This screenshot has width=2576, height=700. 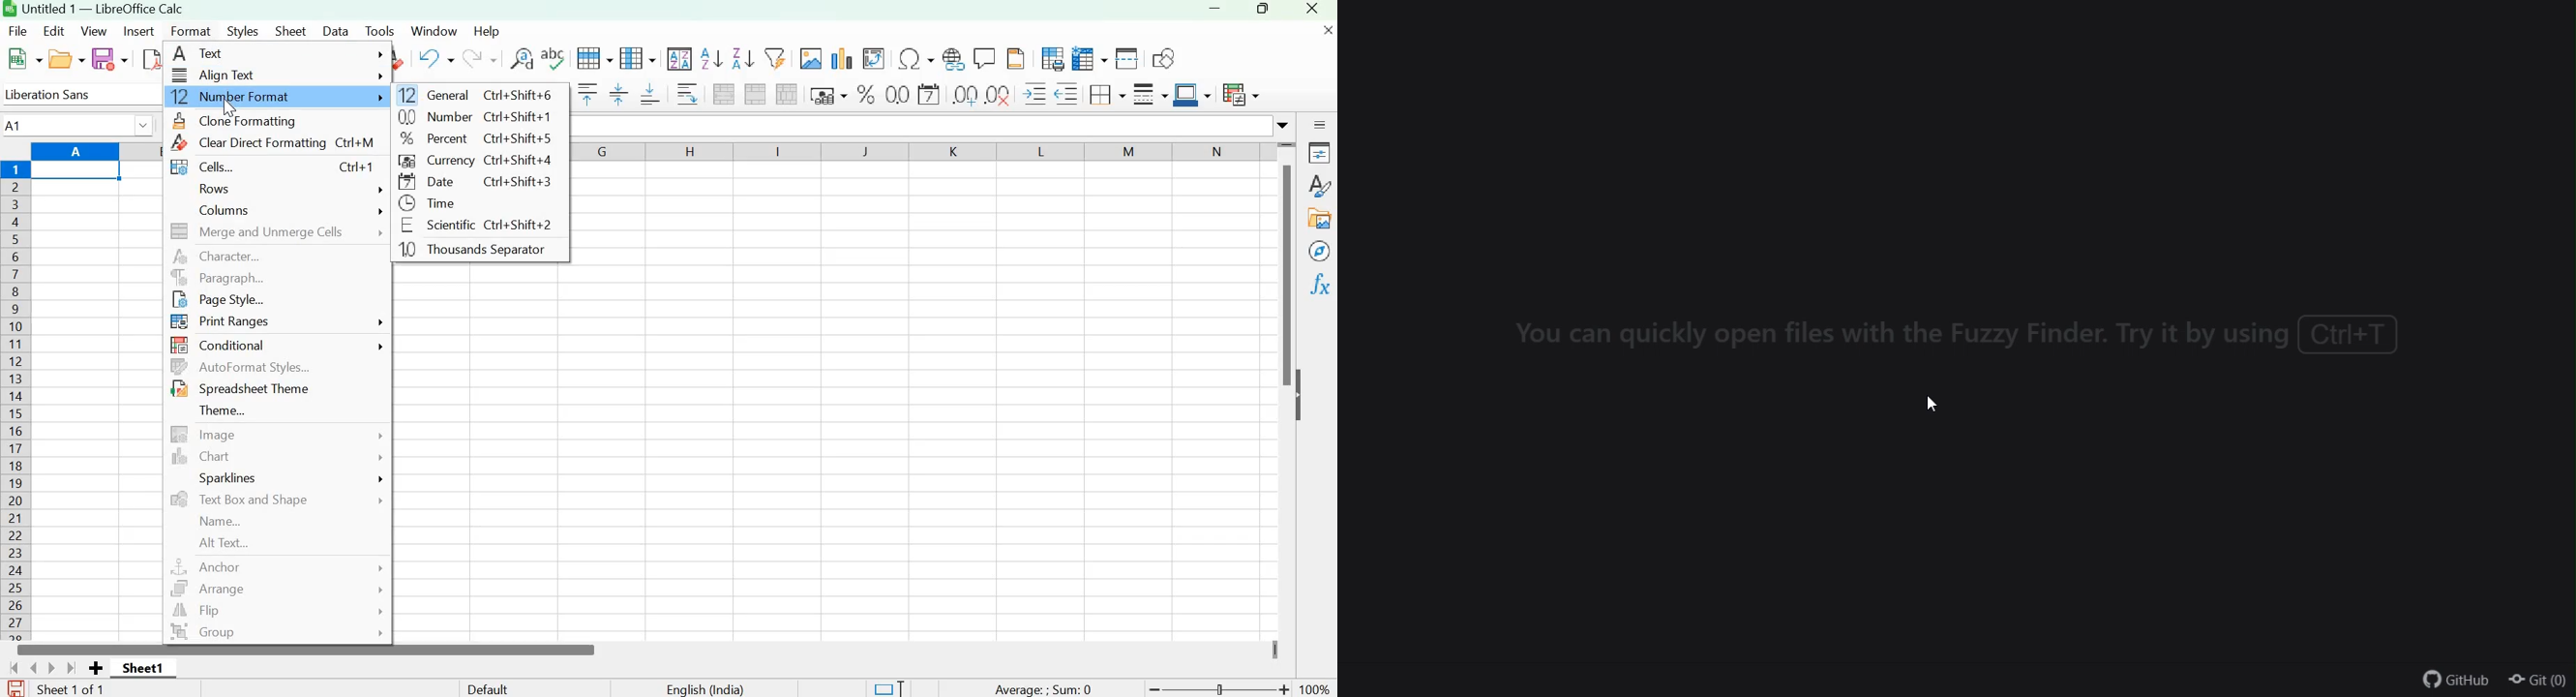 I want to click on Open, so click(x=66, y=59).